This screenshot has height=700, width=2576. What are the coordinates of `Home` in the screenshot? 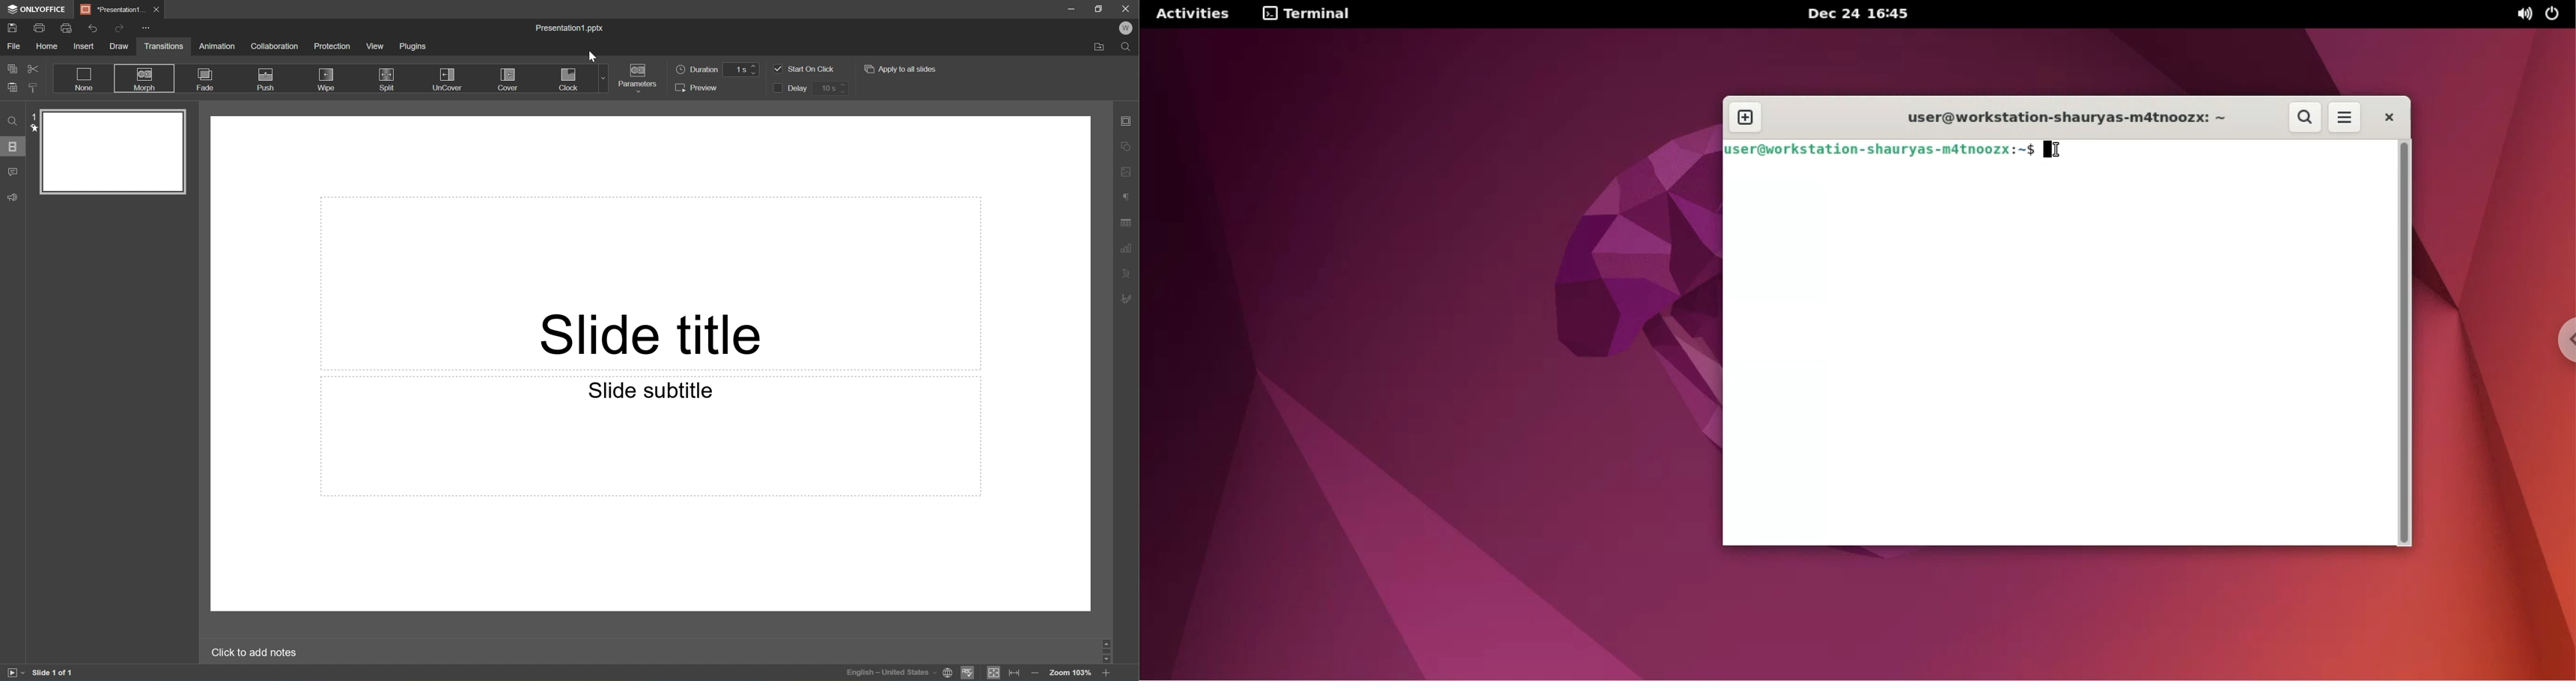 It's located at (49, 47).